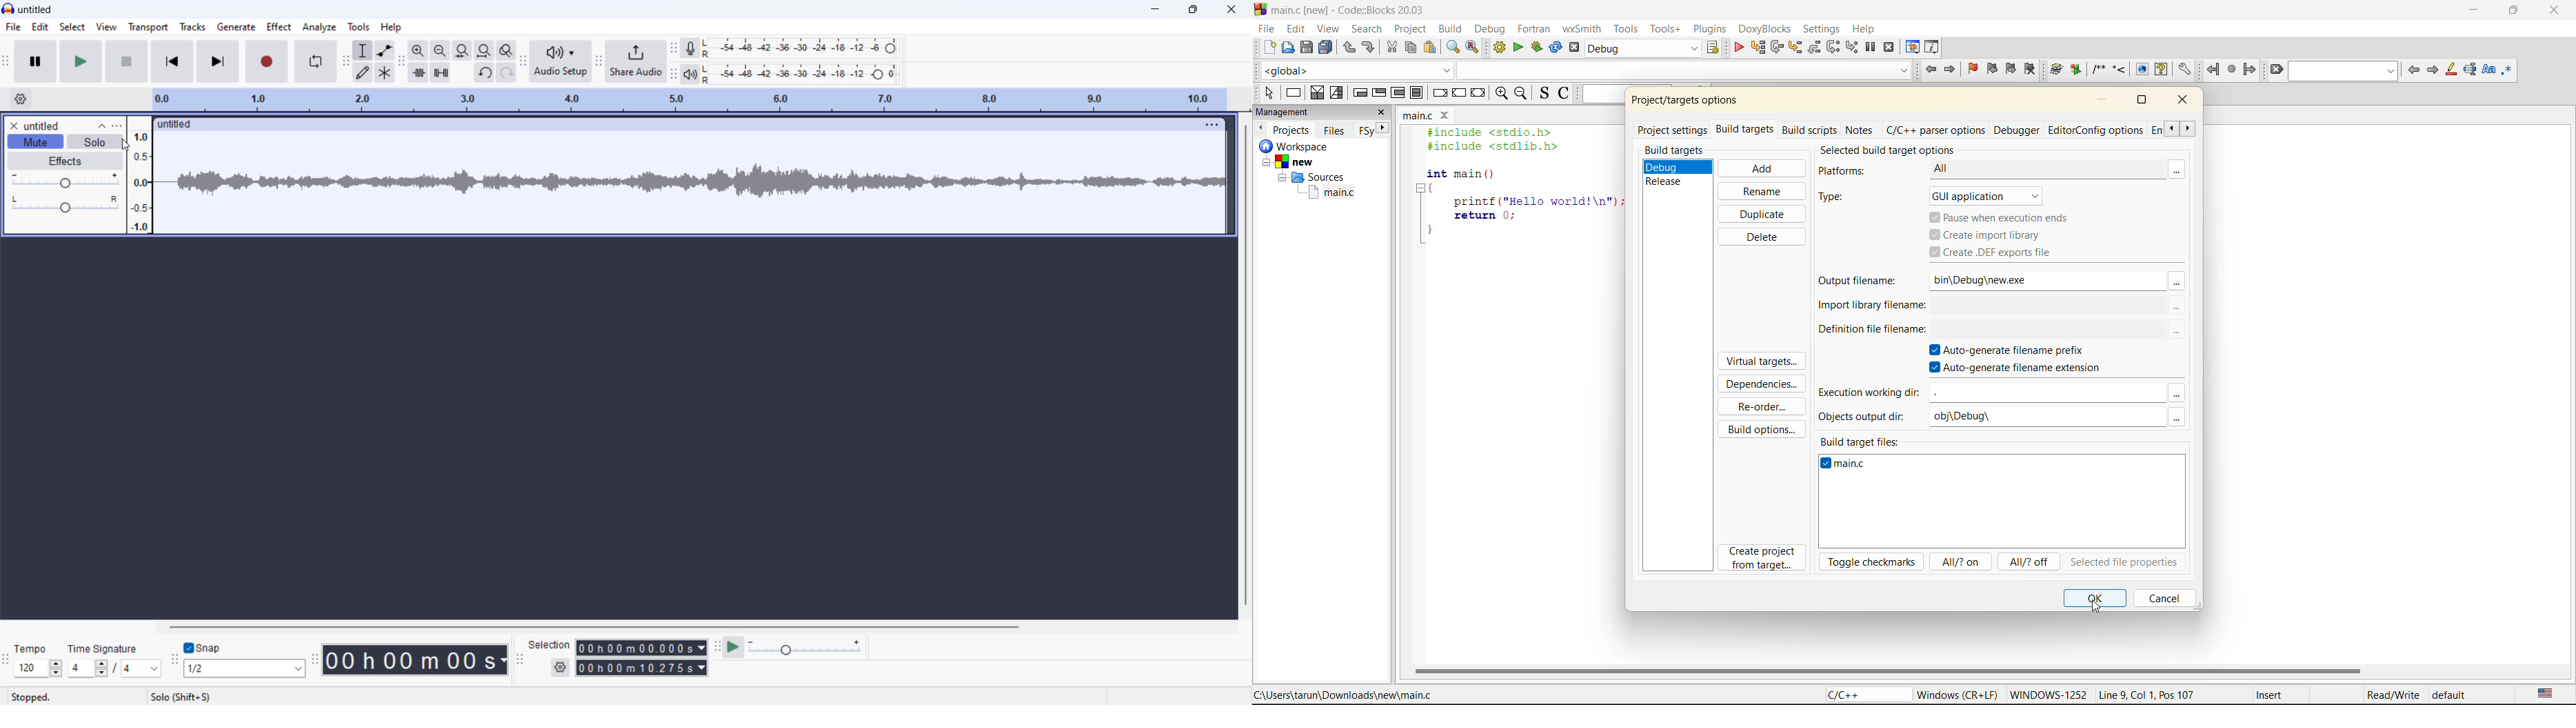  Describe the element at coordinates (1445, 115) in the screenshot. I see `close` at that location.